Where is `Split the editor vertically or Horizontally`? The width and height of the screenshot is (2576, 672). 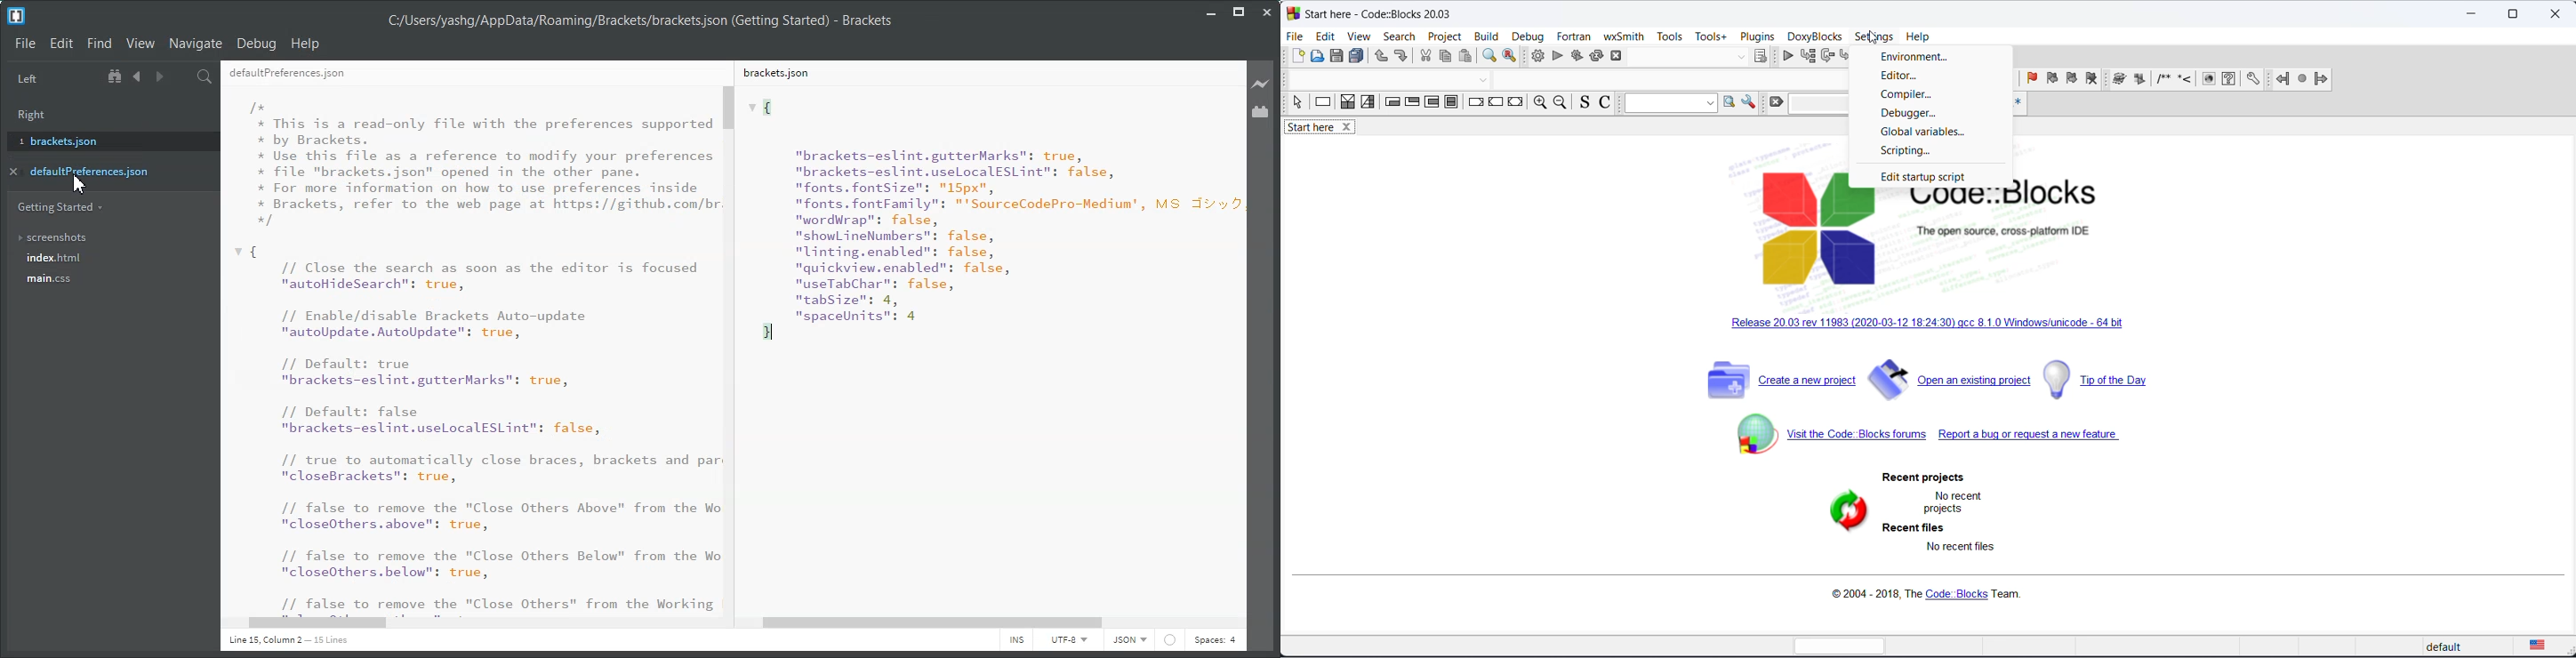
Split the editor vertically or Horizontally is located at coordinates (181, 76).